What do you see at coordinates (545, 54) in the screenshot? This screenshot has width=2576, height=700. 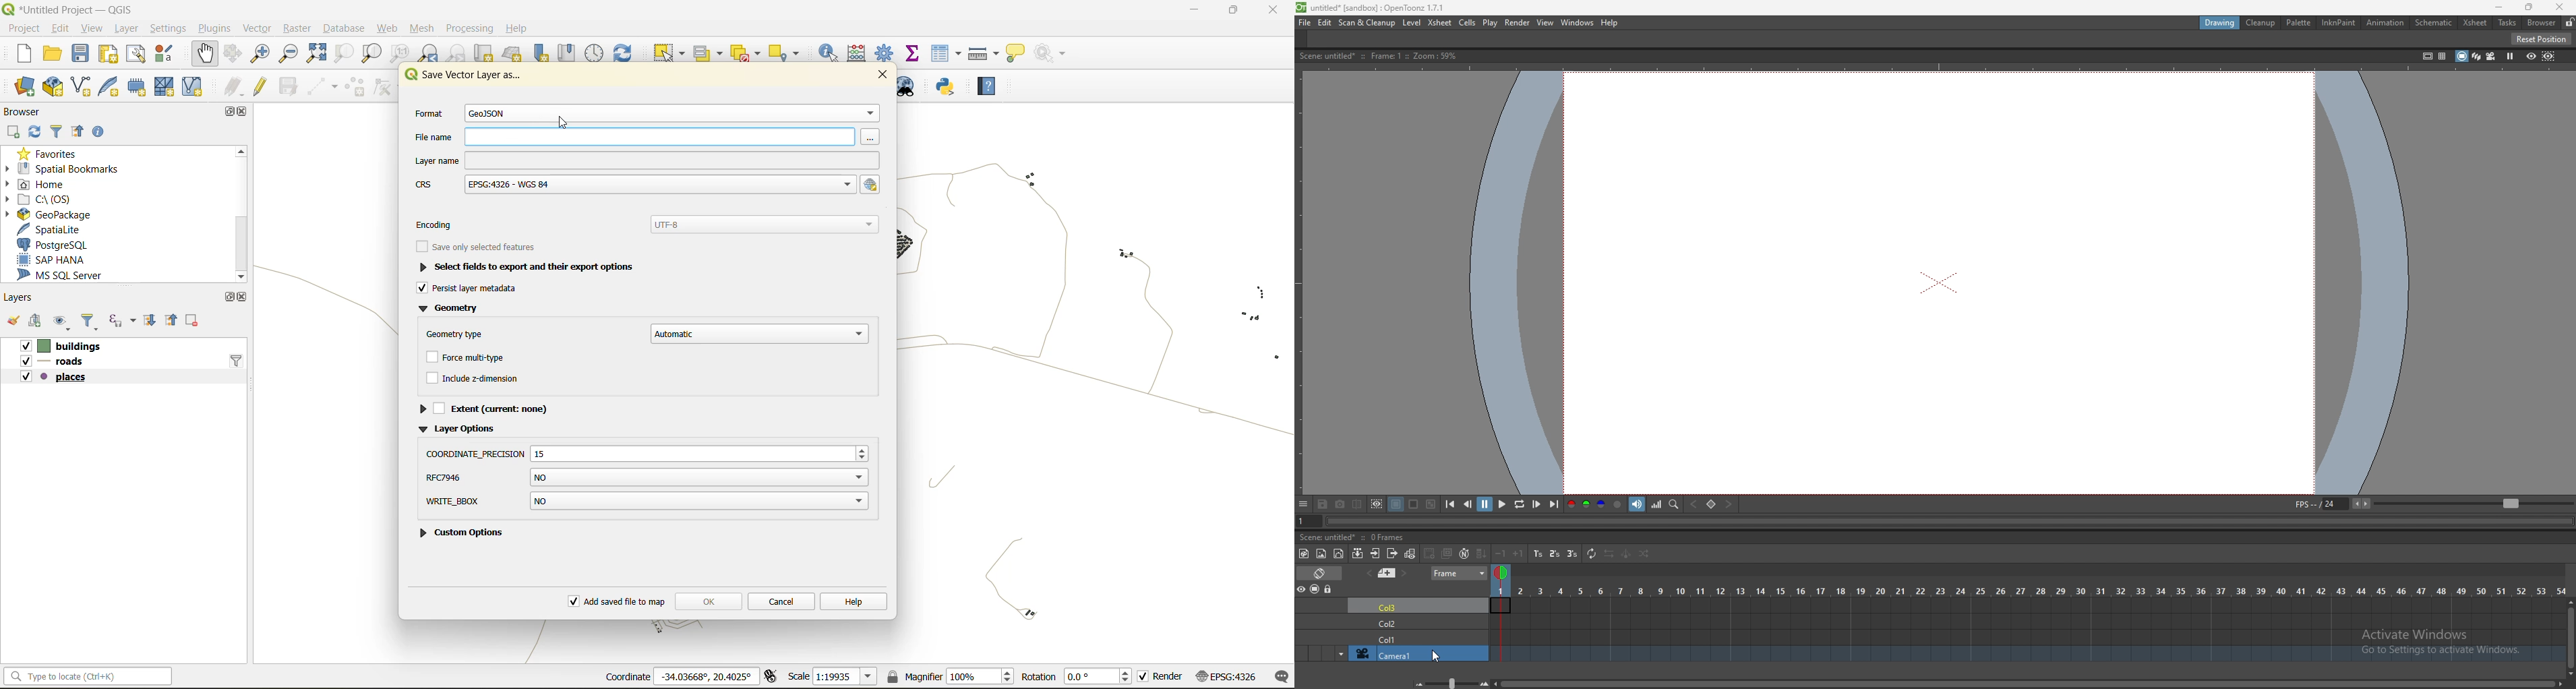 I see `new spatial bookmark` at bounding box center [545, 54].